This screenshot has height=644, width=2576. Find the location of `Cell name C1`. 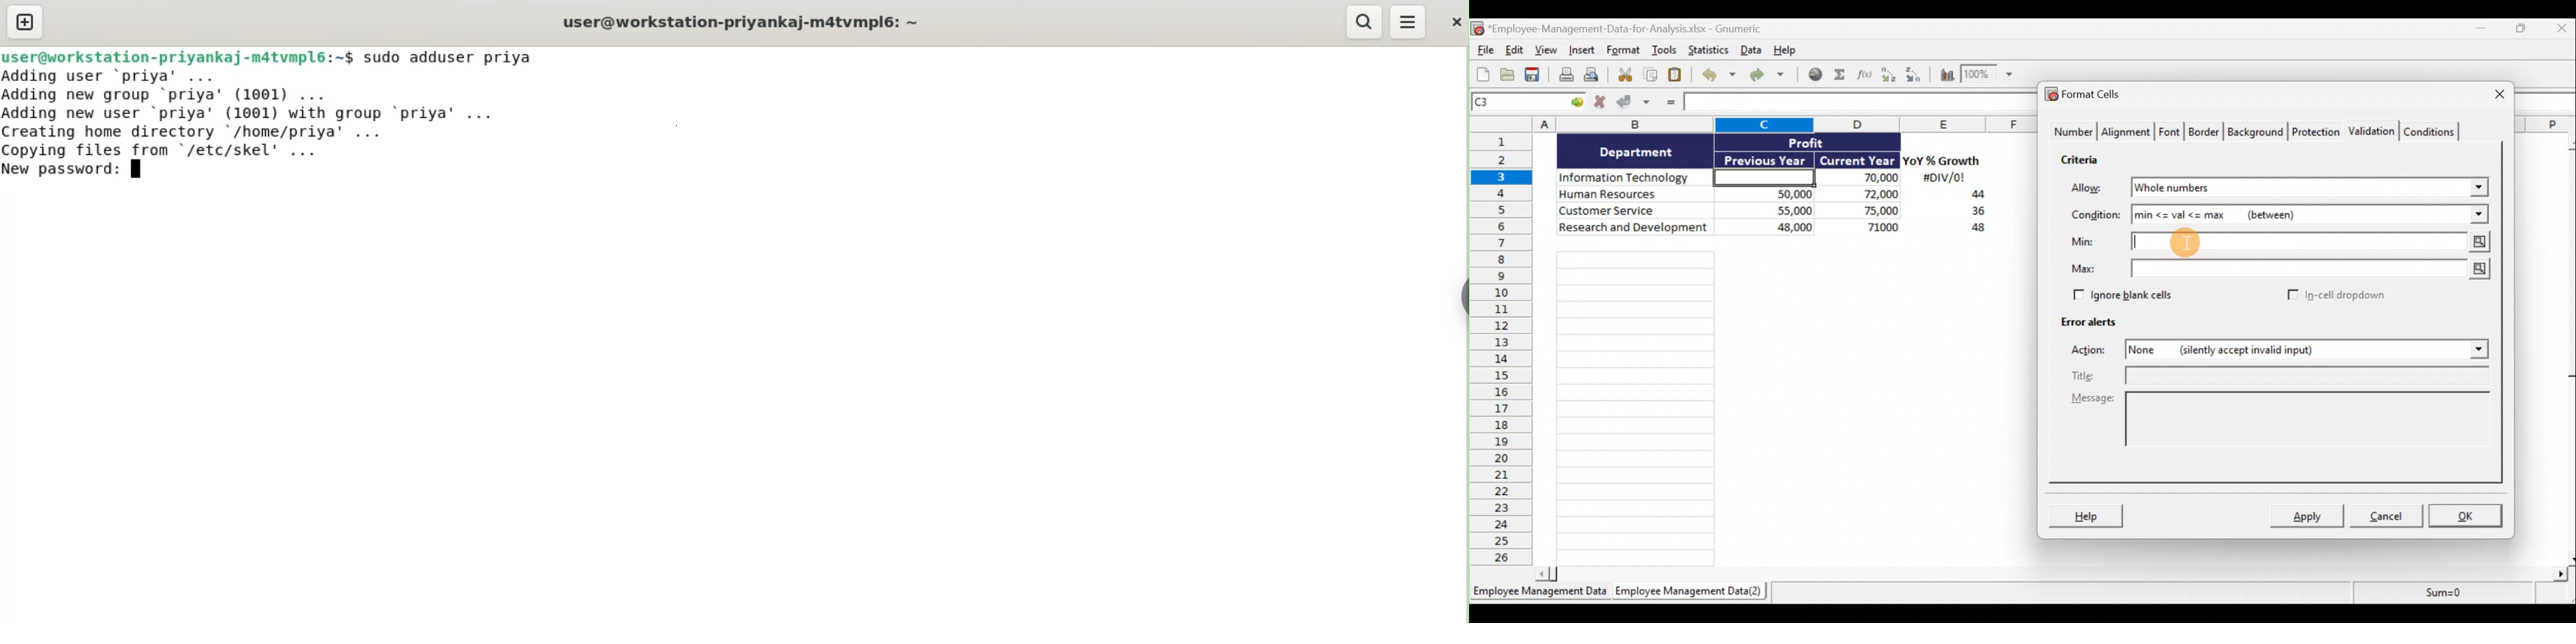

Cell name C1 is located at coordinates (1518, 103).